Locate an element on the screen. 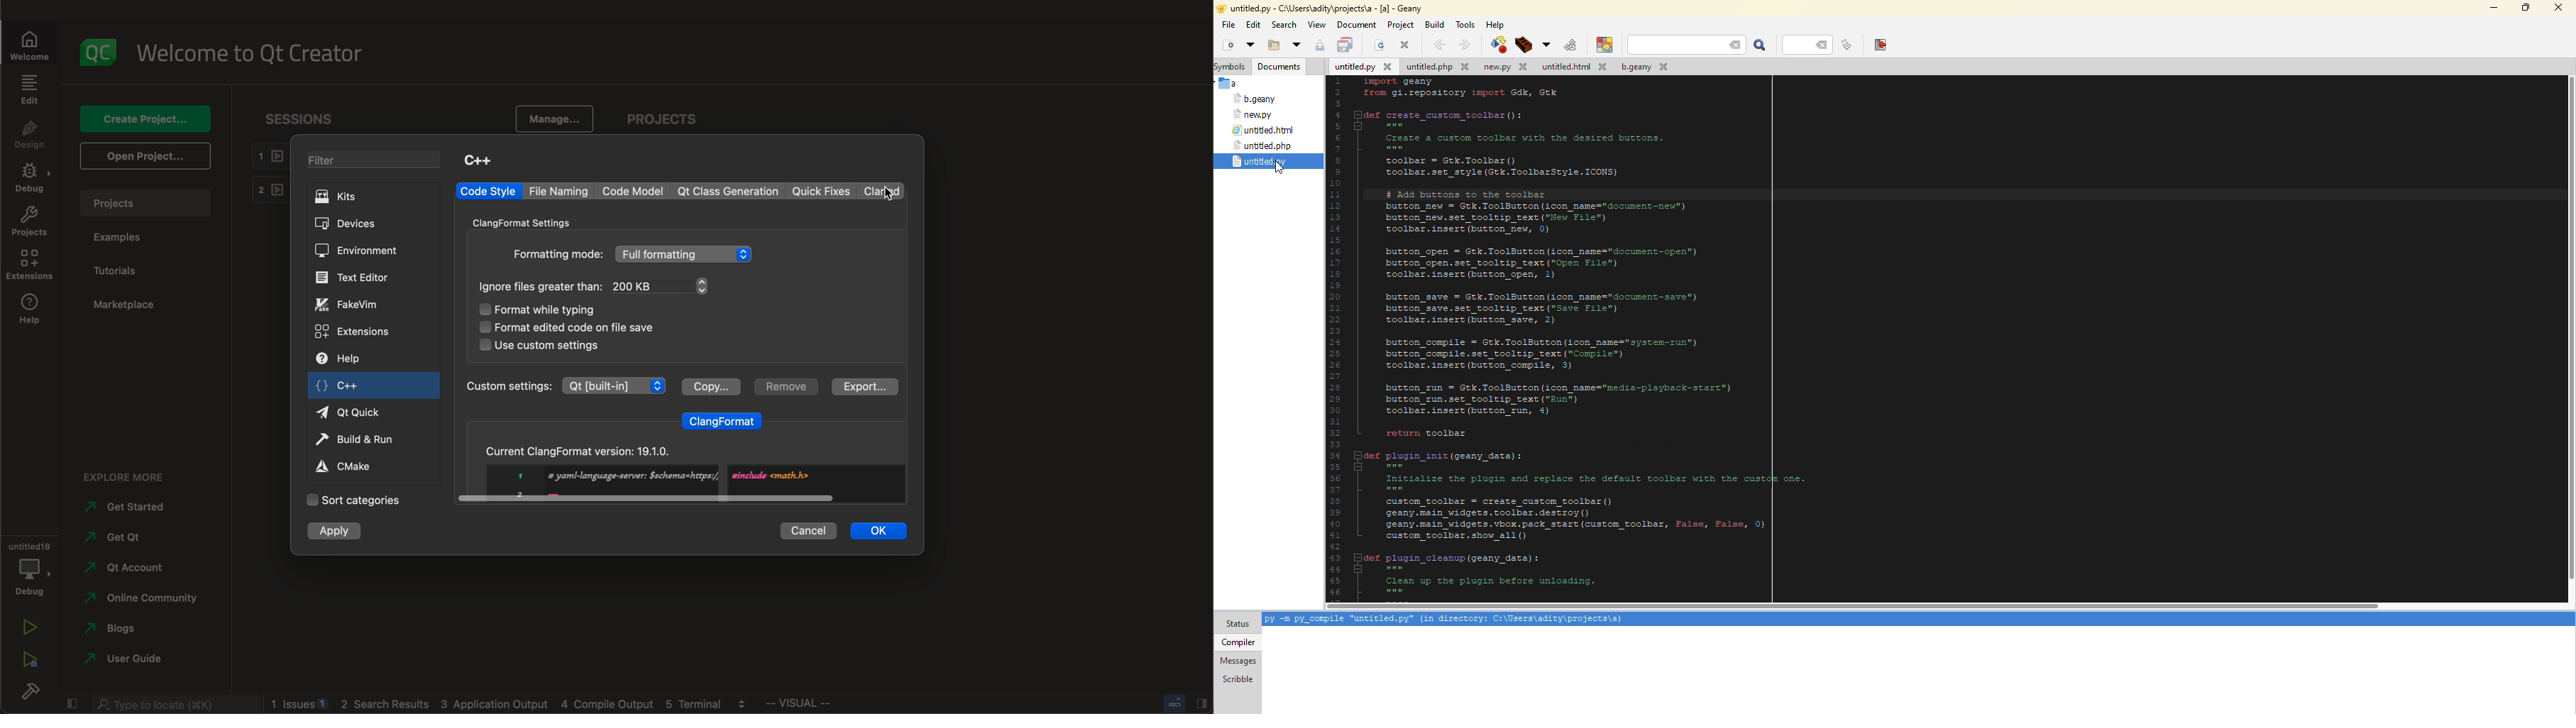 The image size is (2576, 728). files is located at coordinates (599, 287).